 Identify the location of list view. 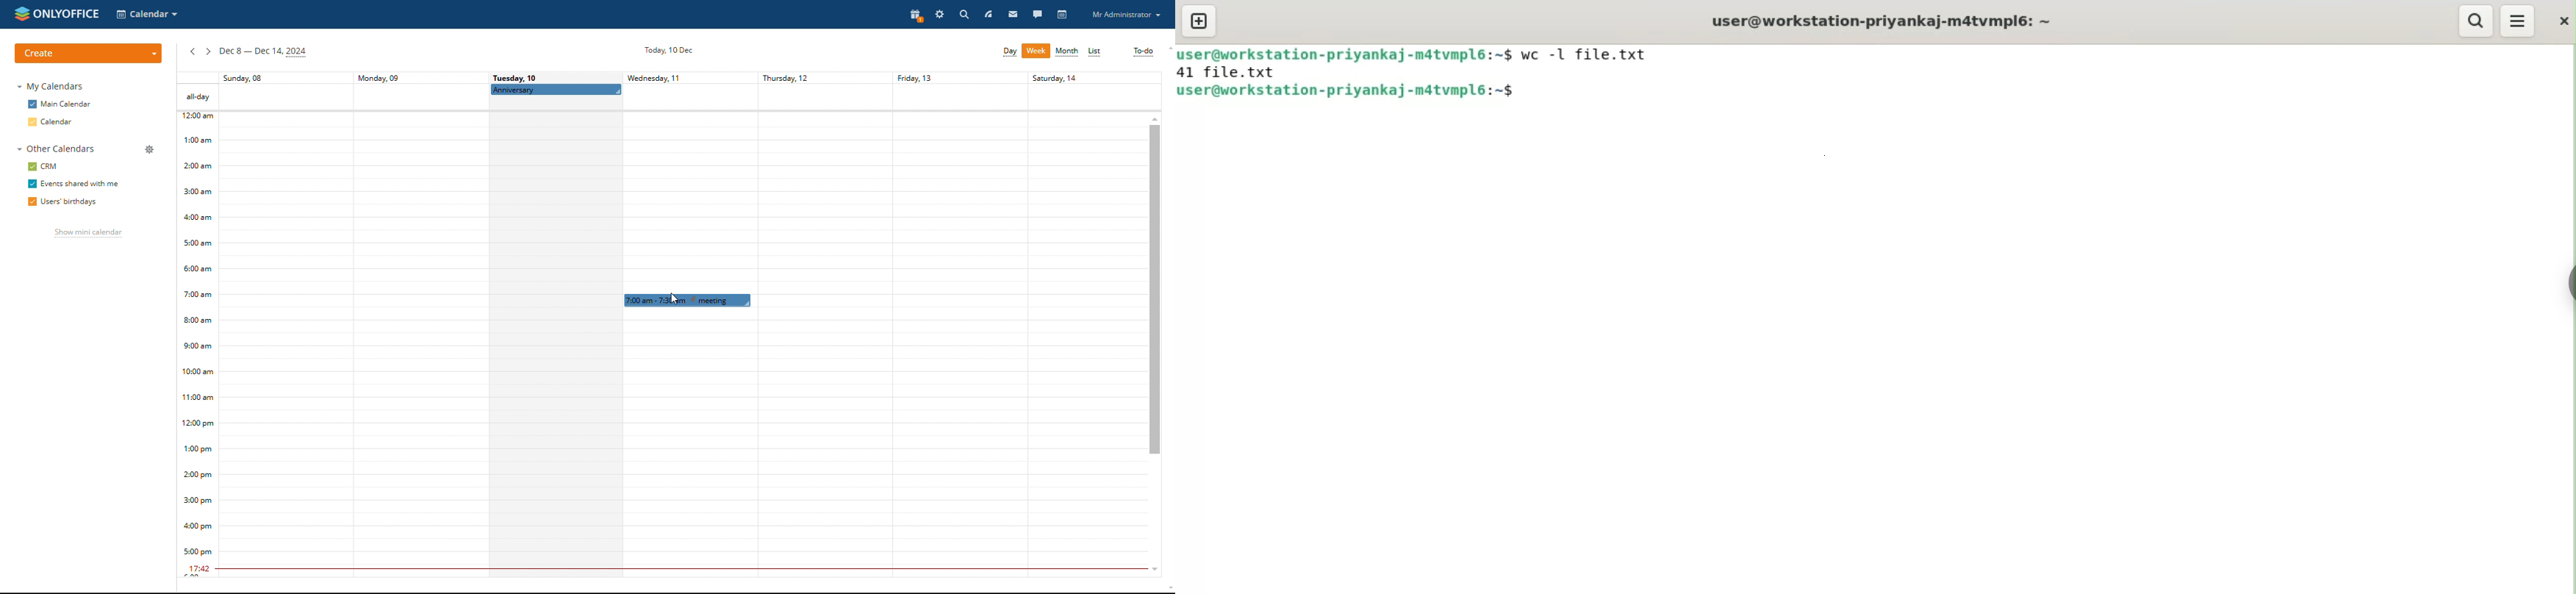
(1096, 52).